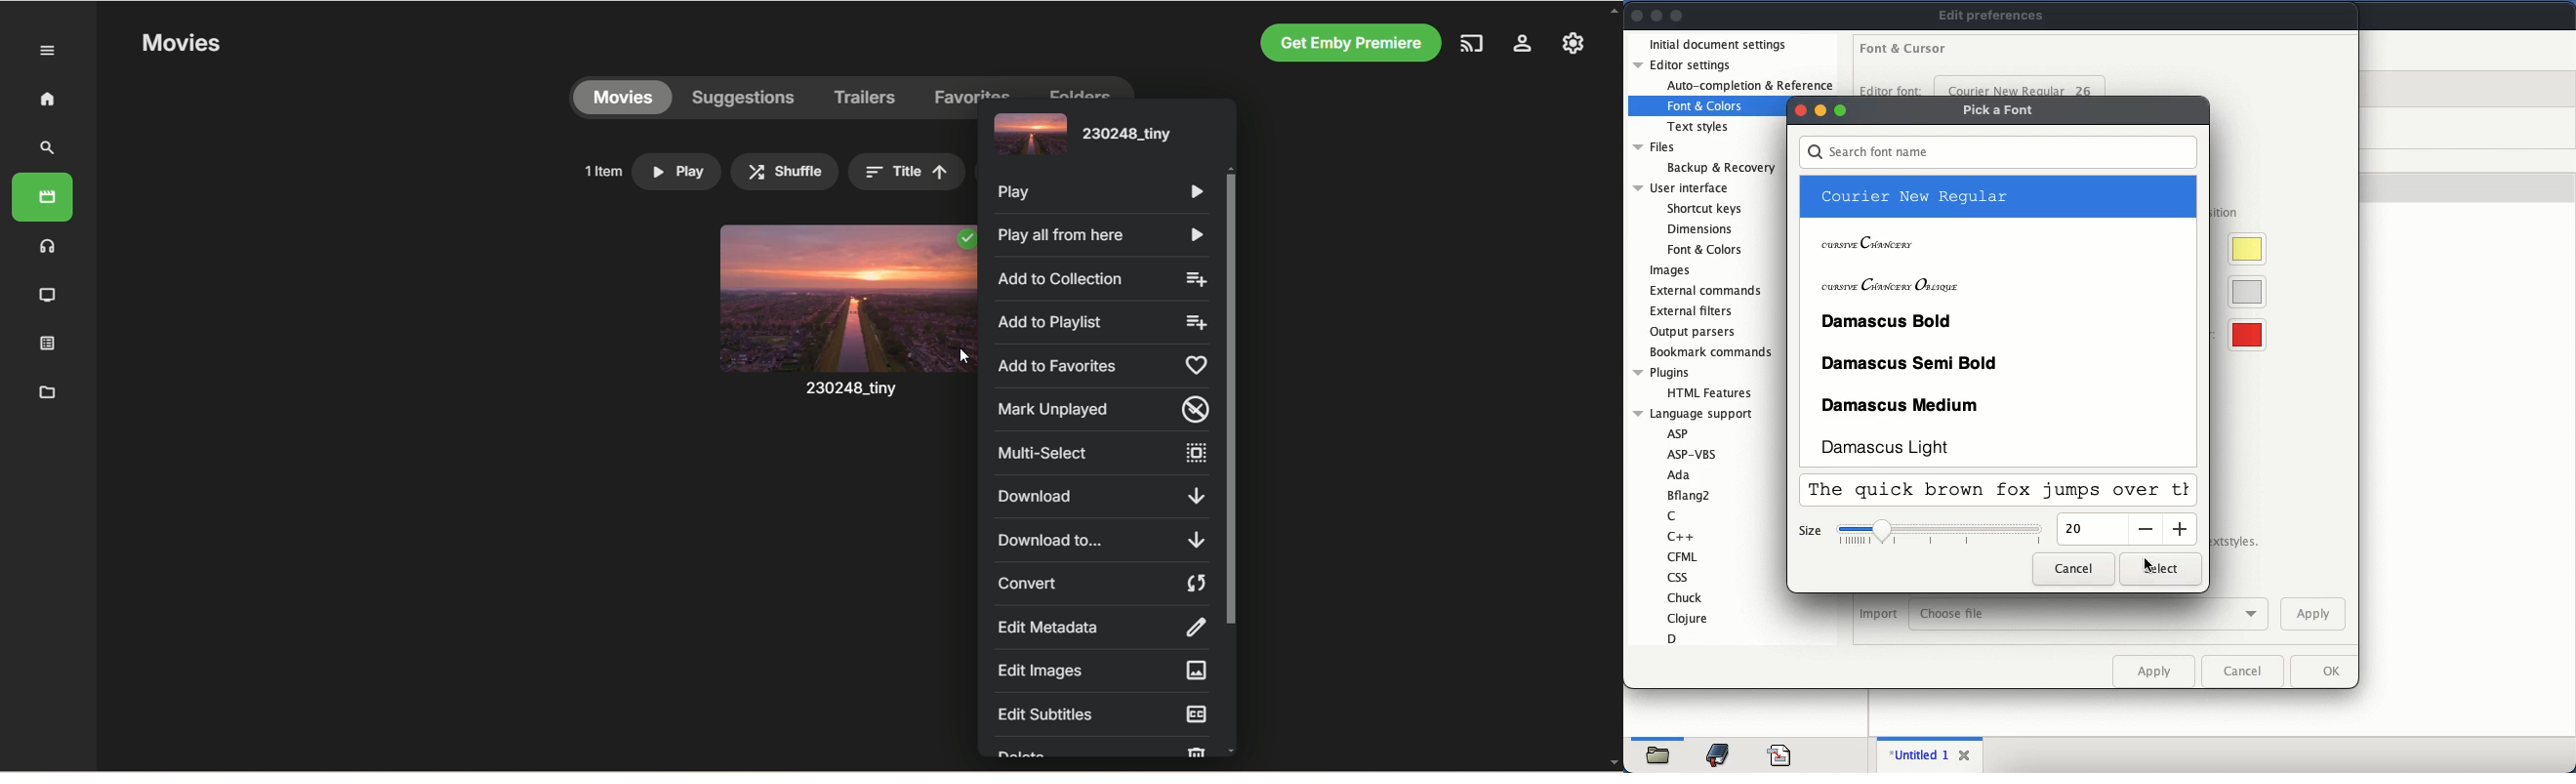 The width and height of the screenshot is (2576, 784). What do you see at coordinates (1689, 495) in the screenshot?
I see `Bflang2` at bounding box center [1689, 495].